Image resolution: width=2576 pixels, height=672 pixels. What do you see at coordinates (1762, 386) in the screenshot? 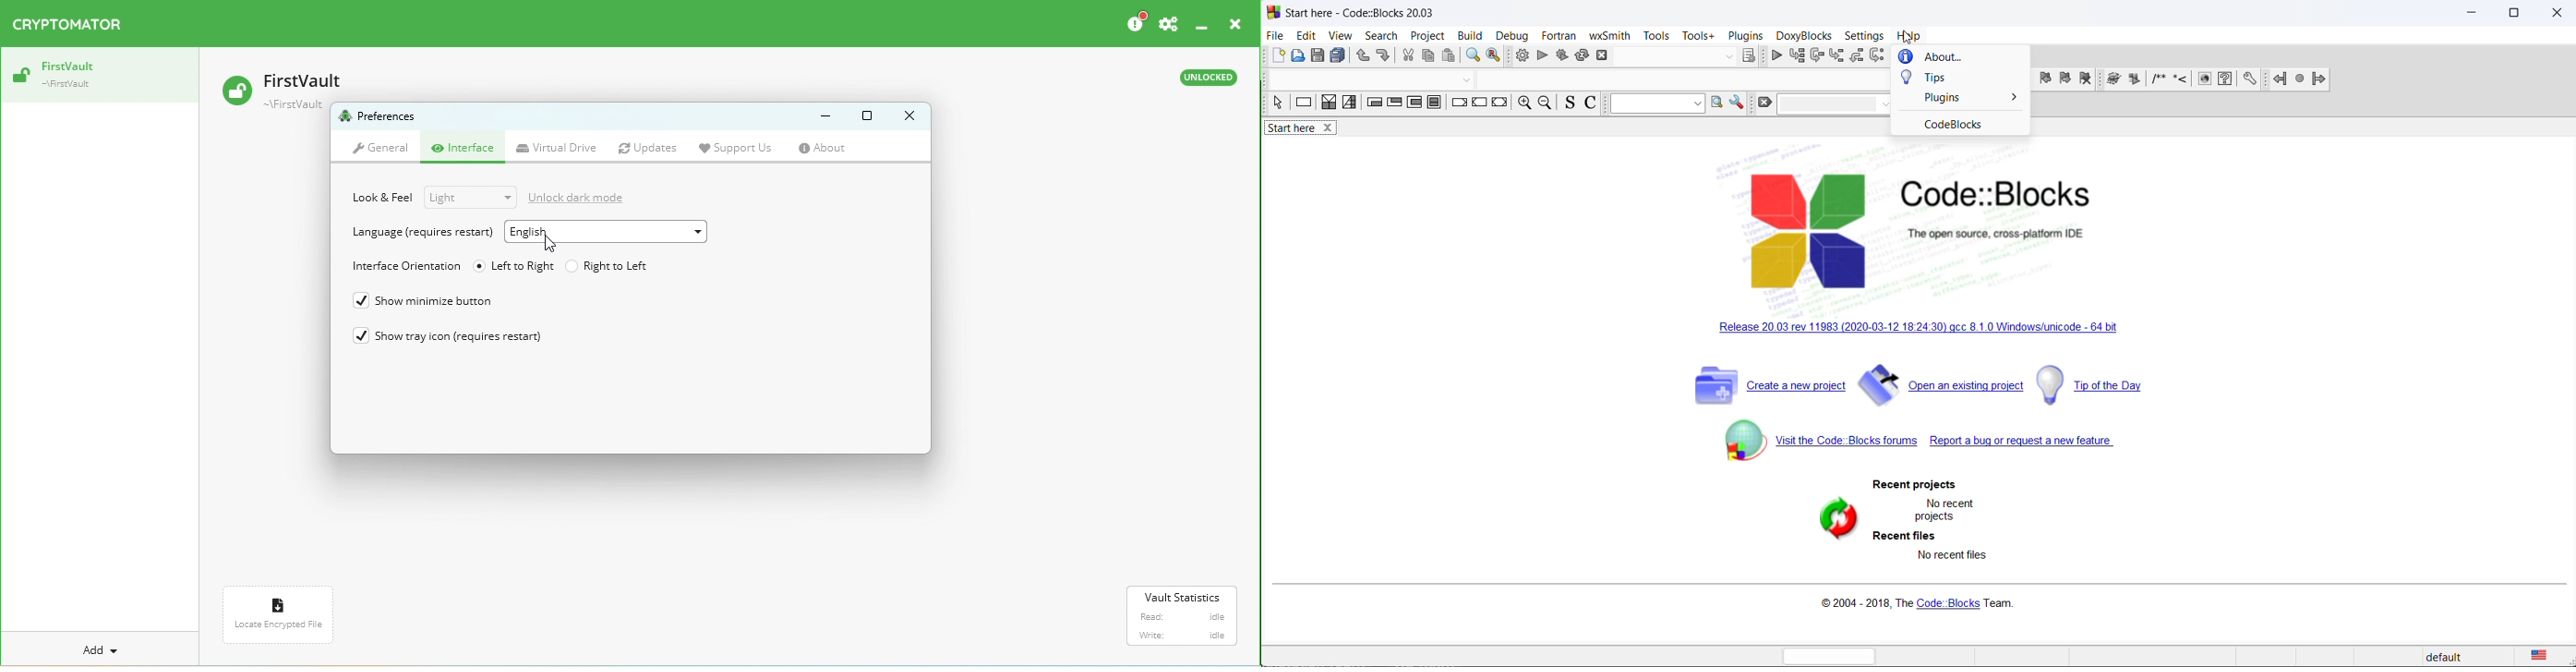
I see `create new project` at bounding box center [1762, 386].